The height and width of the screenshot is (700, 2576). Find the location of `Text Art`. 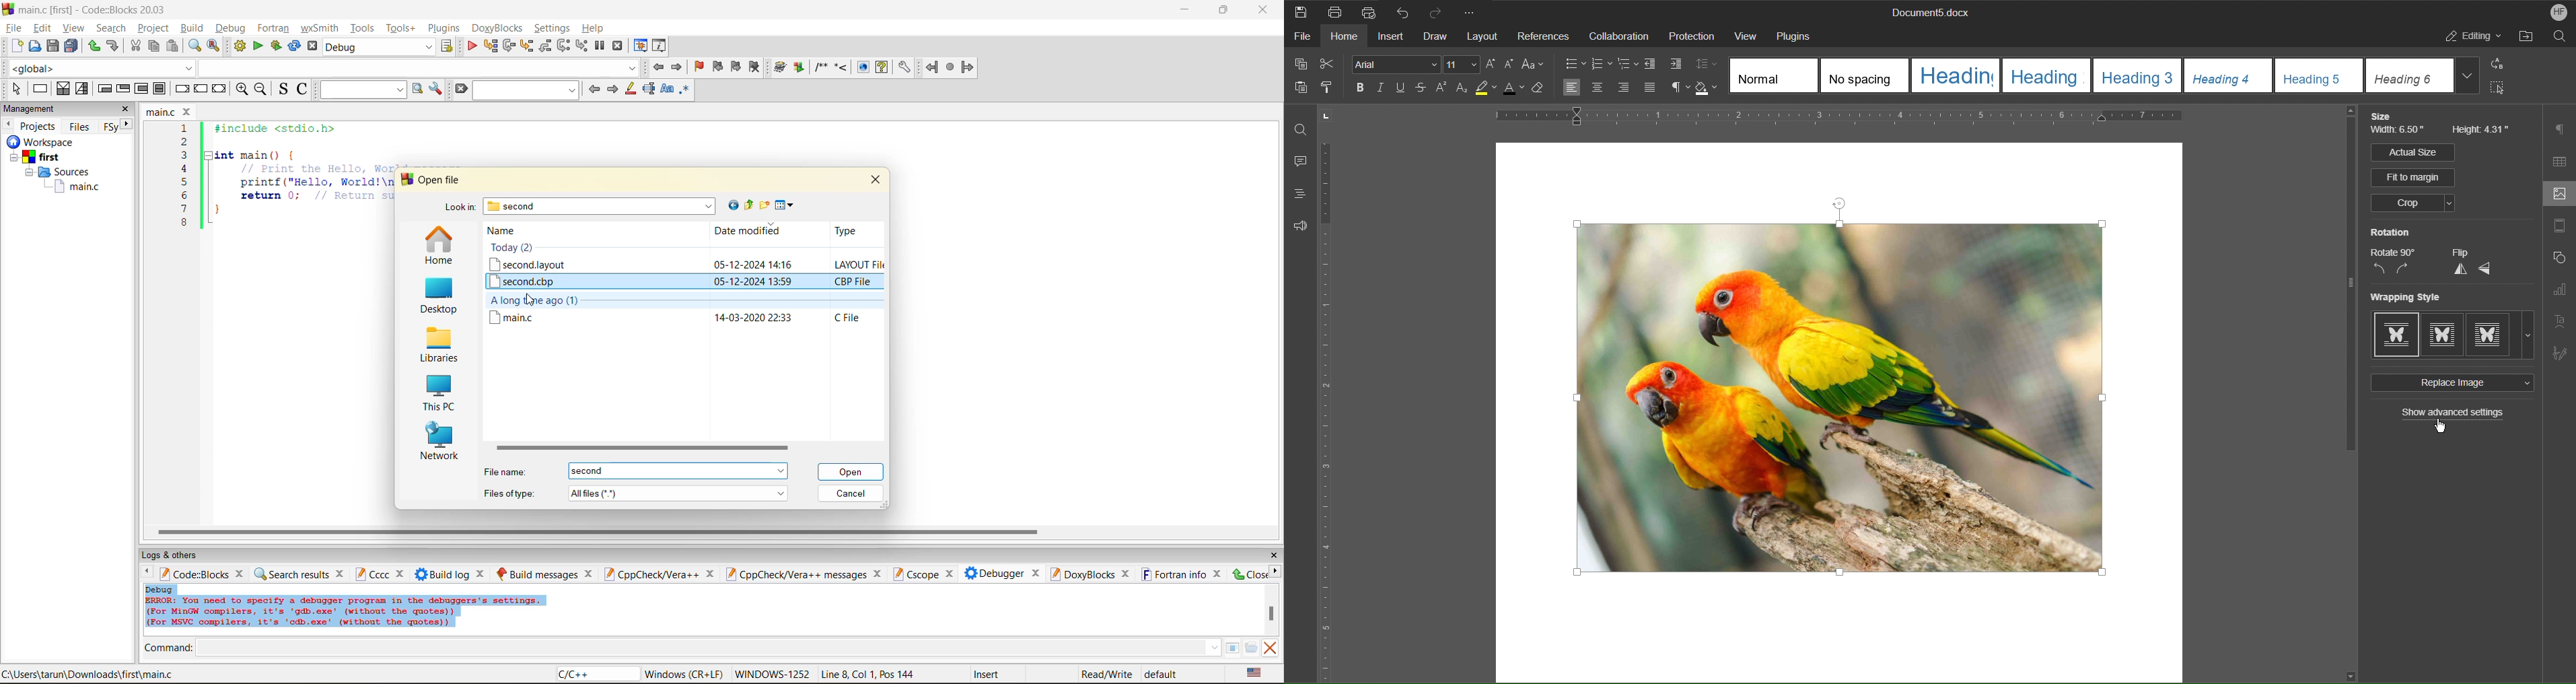

Text Art is located at coordinates (2561, 320).